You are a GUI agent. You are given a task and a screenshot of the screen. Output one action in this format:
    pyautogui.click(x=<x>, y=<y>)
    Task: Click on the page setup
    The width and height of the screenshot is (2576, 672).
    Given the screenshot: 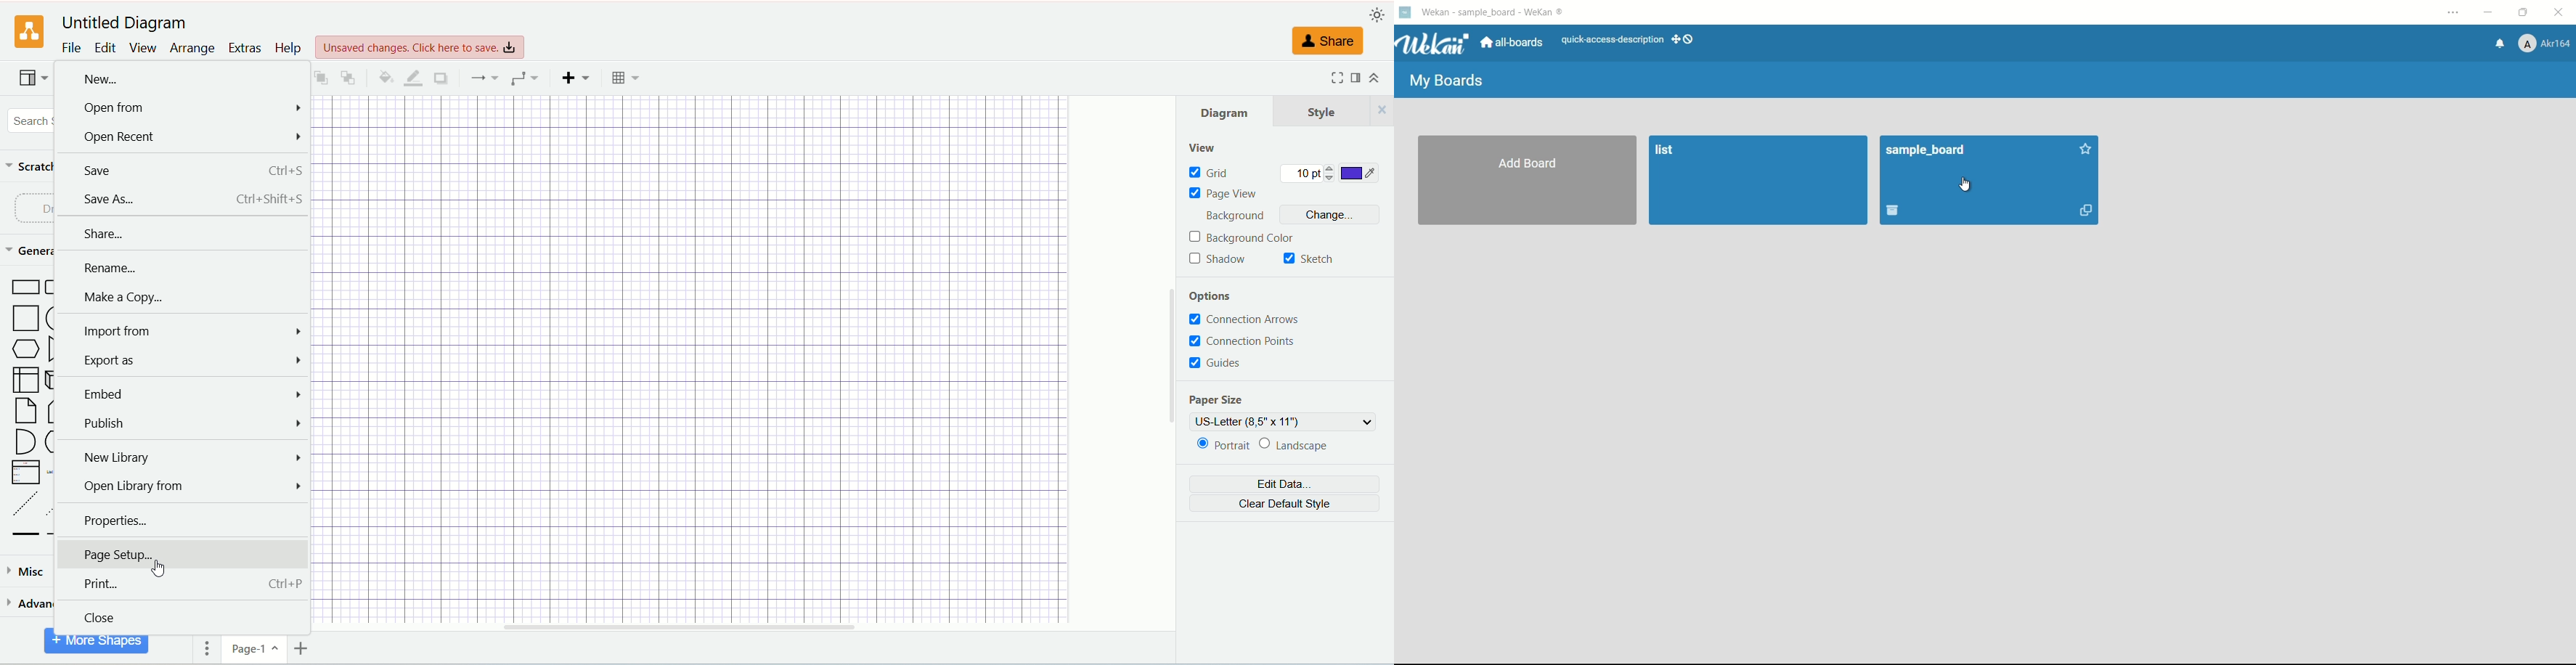 What is the action you would take?
    pyautogui.click(x=185, y=554)
    